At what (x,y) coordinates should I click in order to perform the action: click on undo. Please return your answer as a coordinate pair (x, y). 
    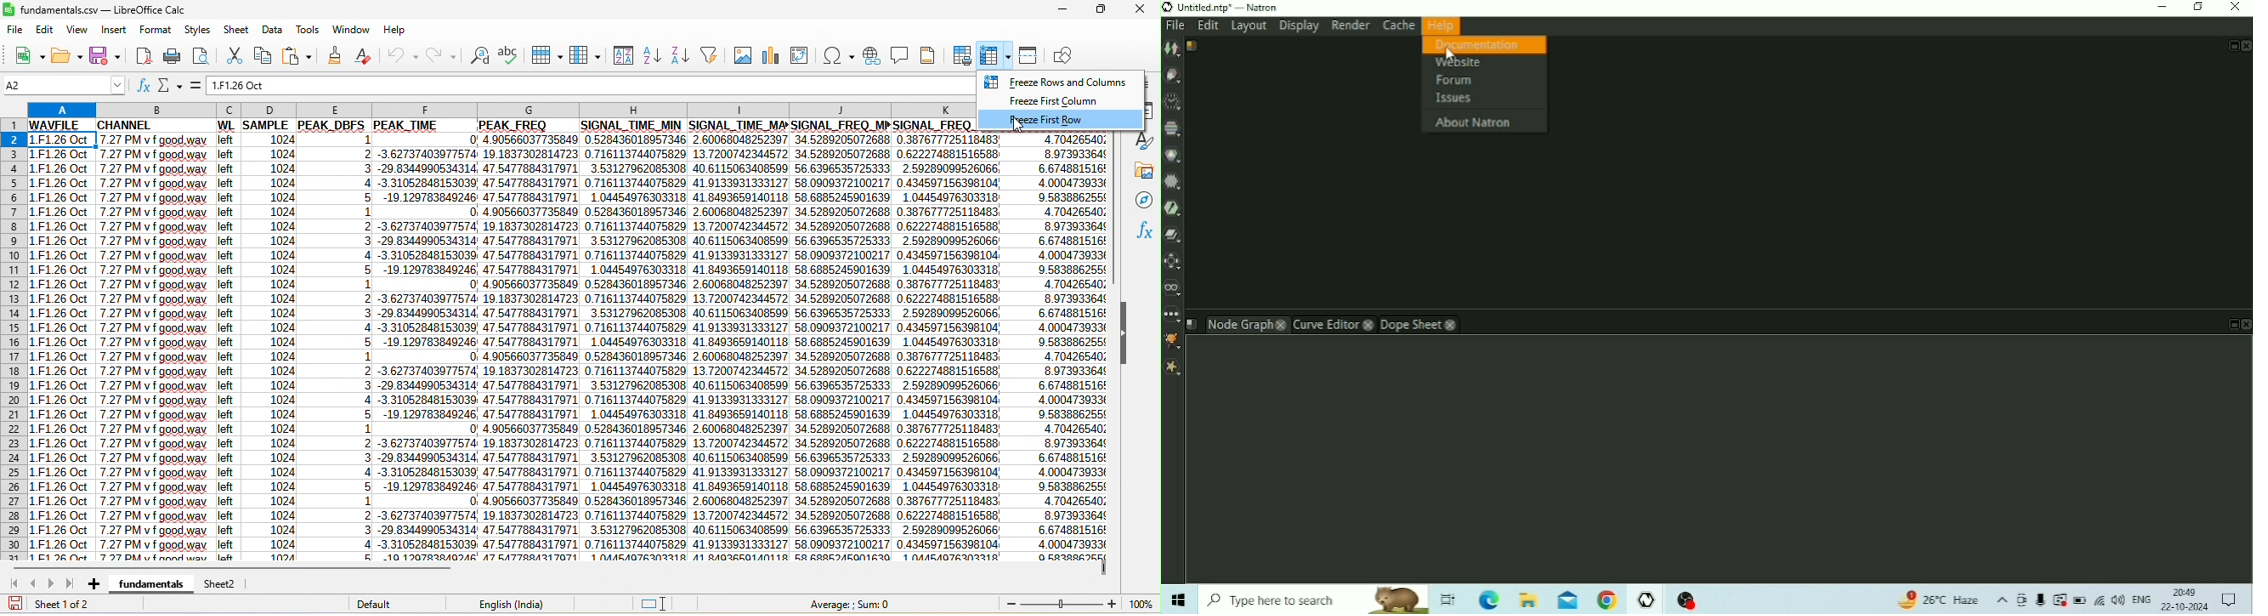
    Looking at the image, I should click on (402, 58).